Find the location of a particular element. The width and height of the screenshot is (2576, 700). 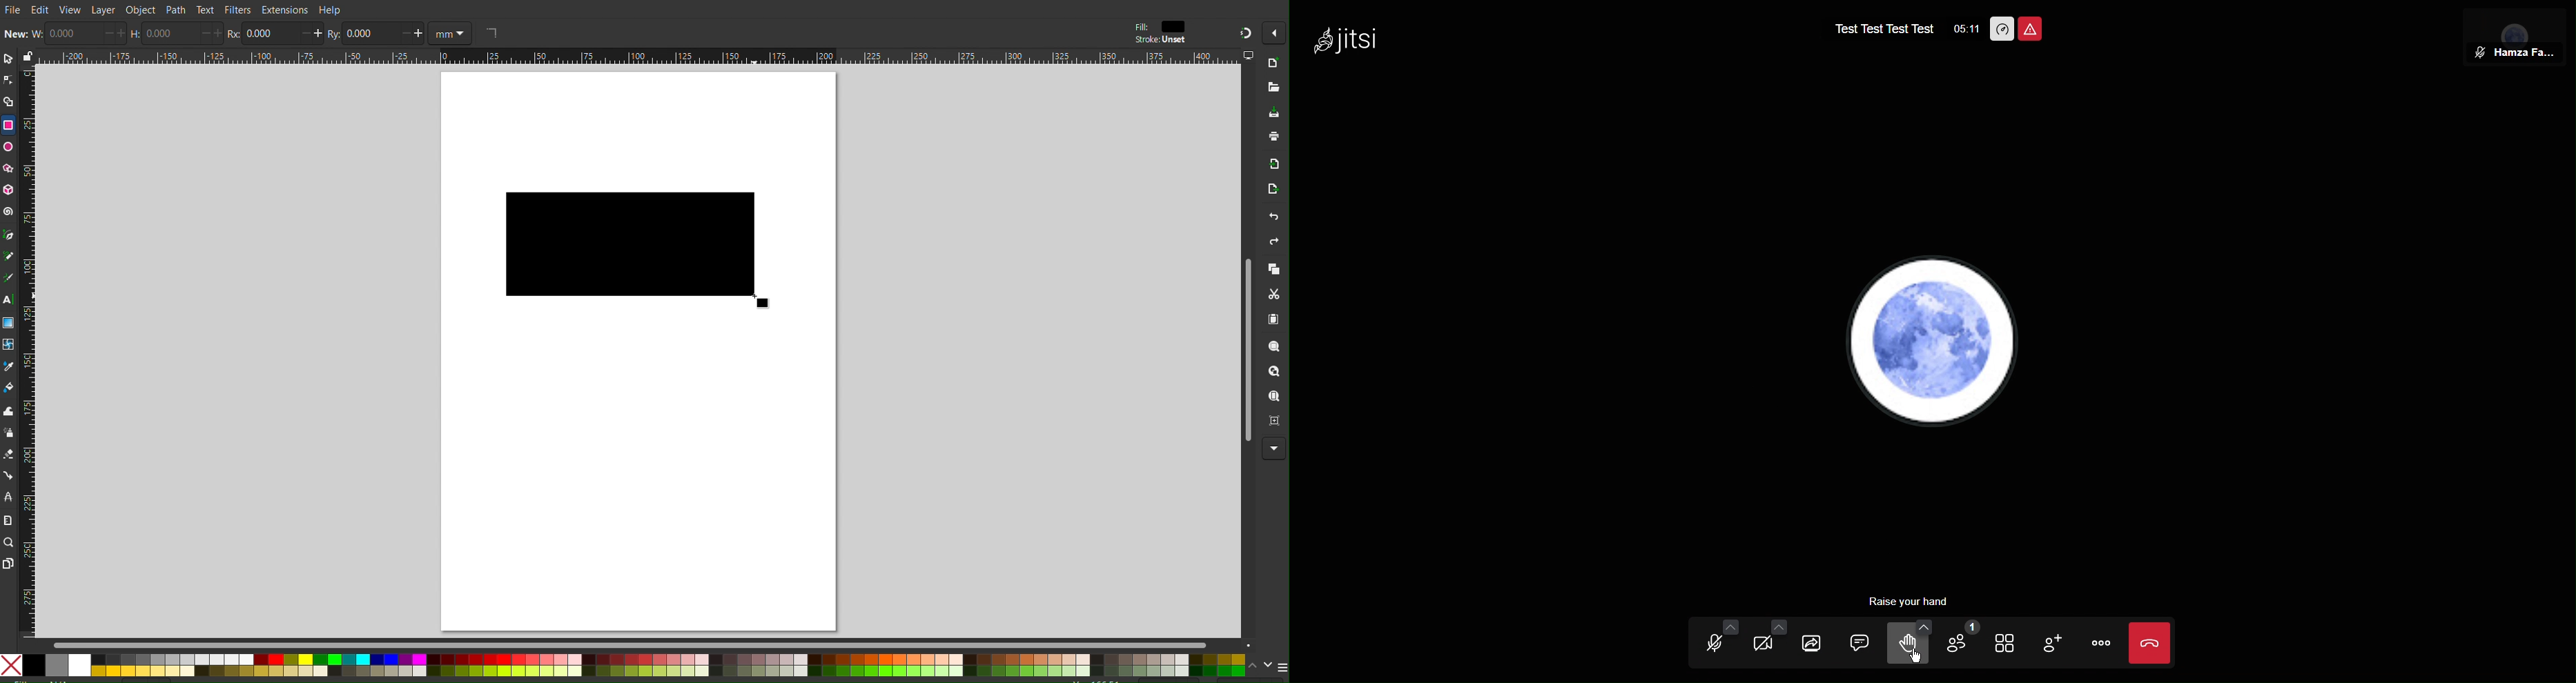

Rectangle is located at coordinates (8, 125).